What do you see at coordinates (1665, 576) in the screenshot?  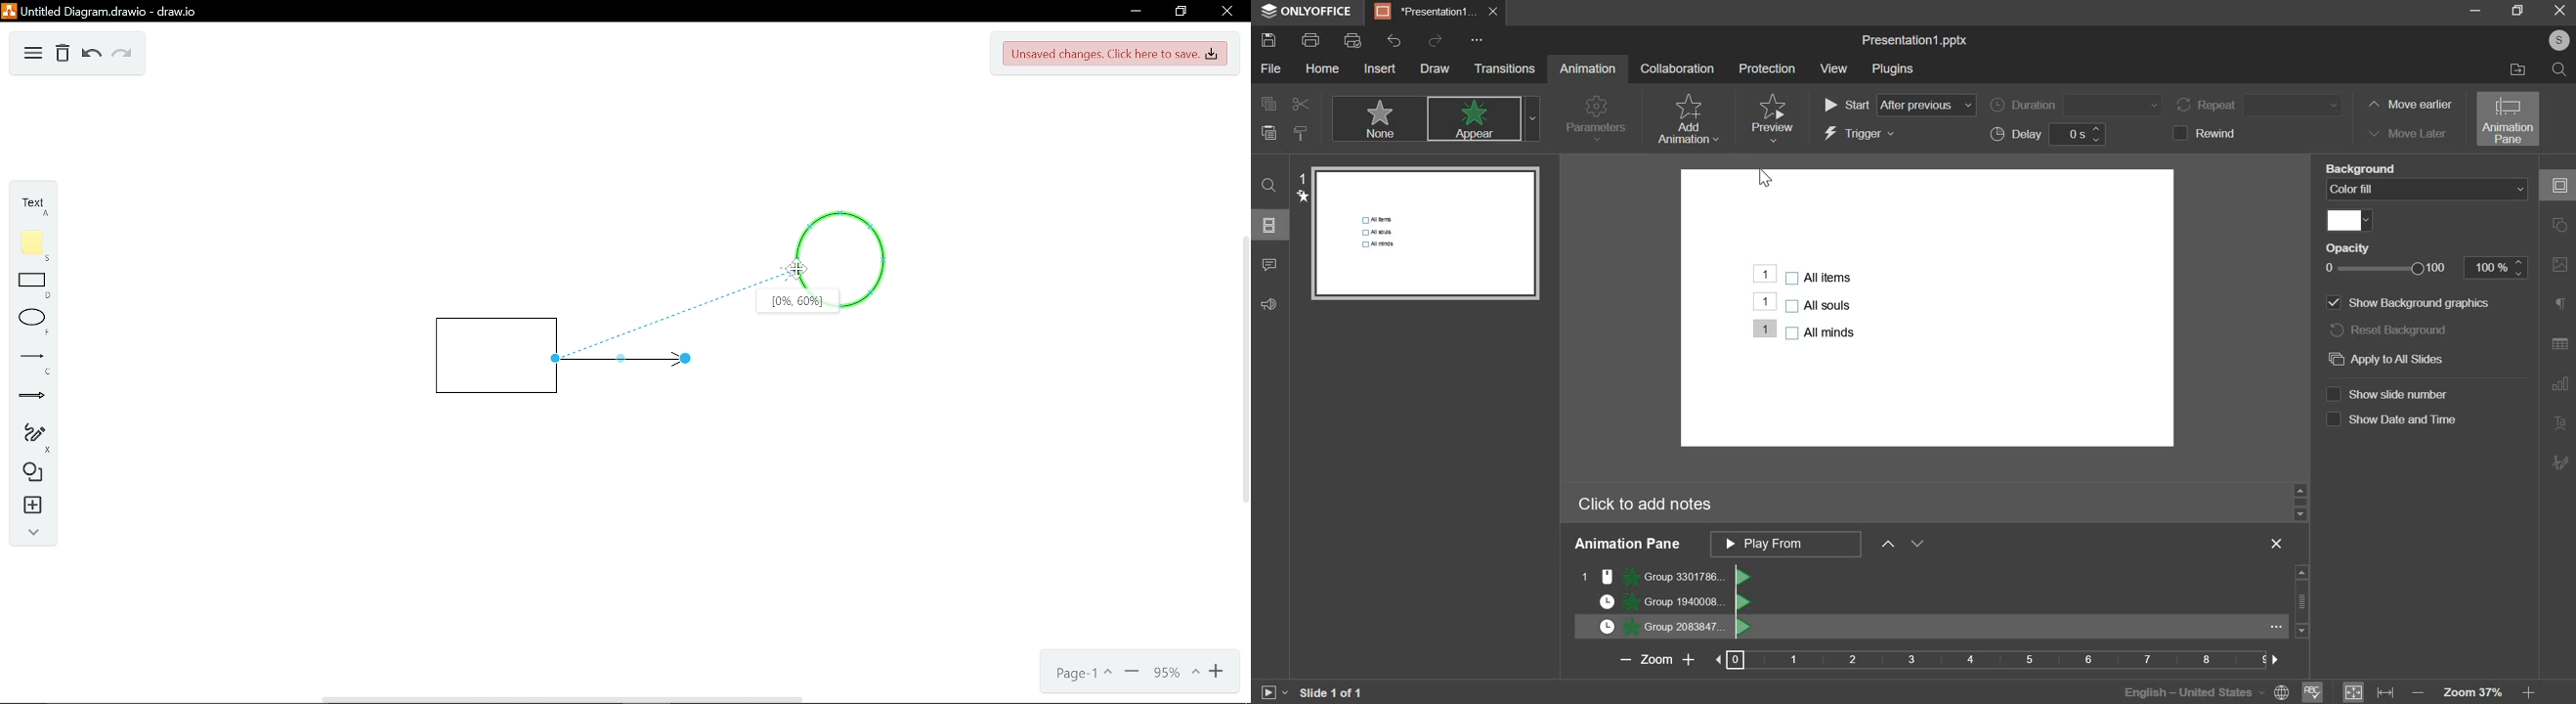 I see `animation 1` at bounding box center [1665, 576].